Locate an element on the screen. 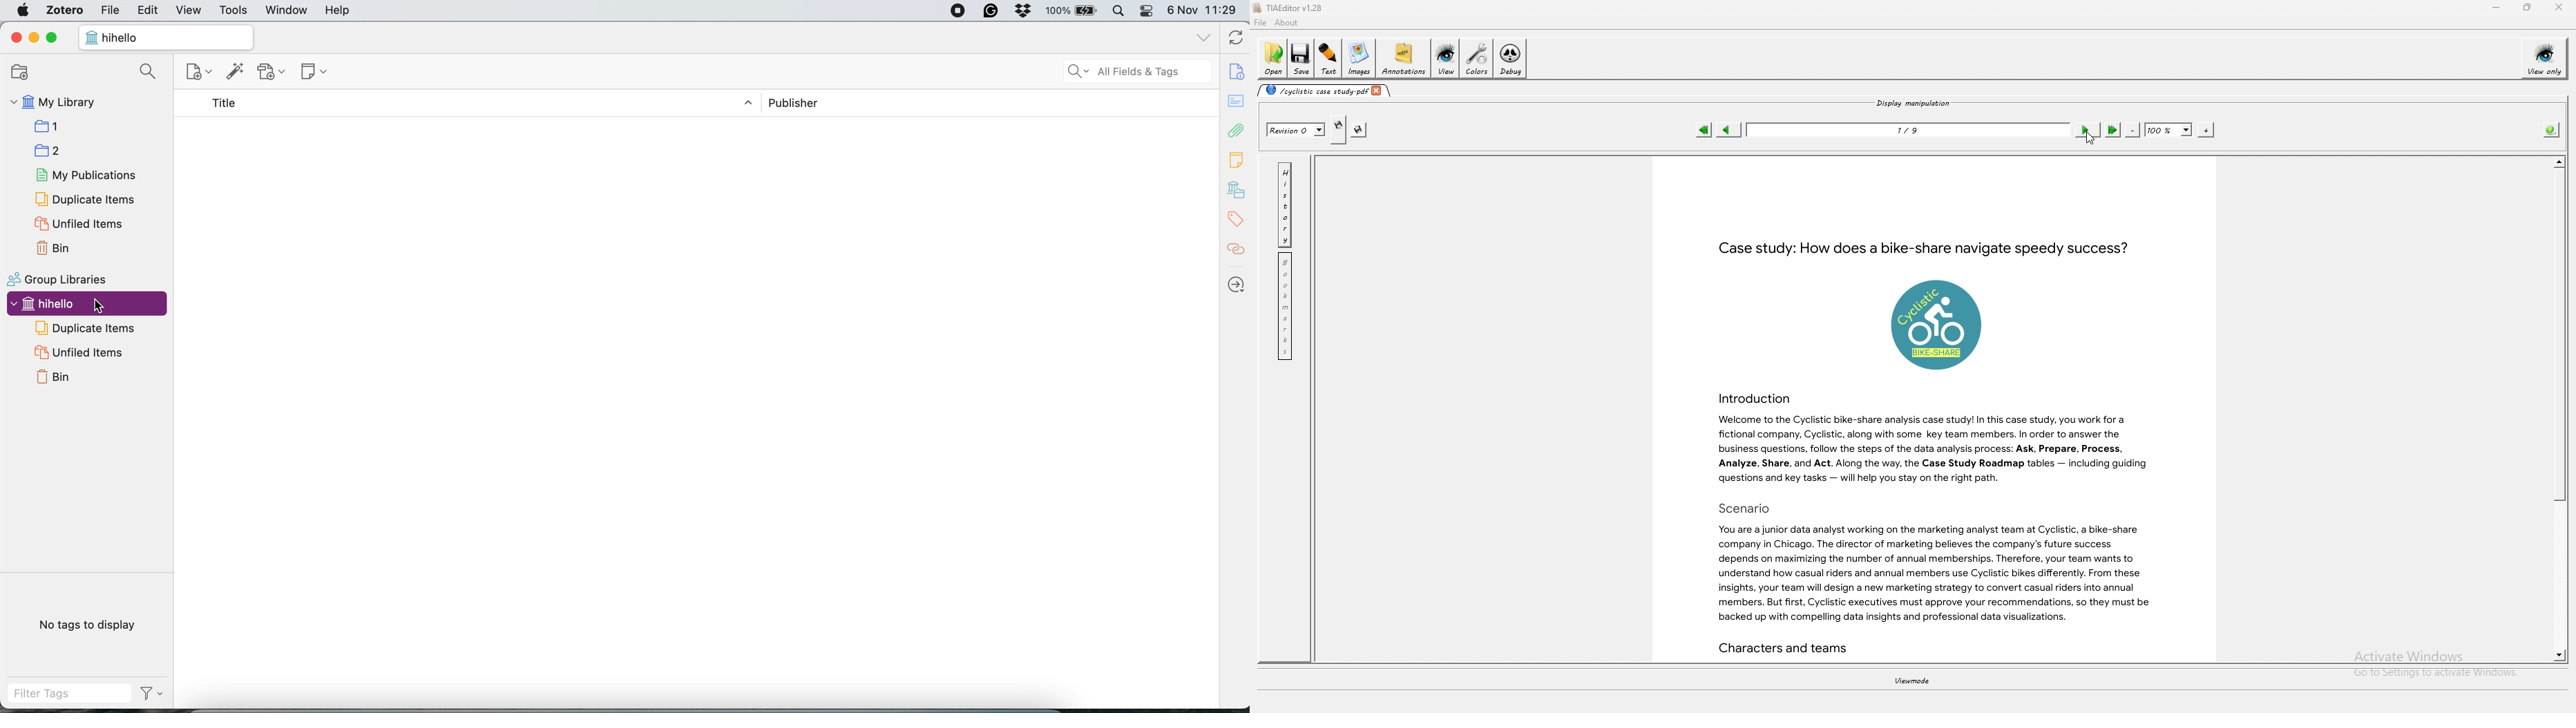 The height and width of the screenshot is (728, 2576). system logo is located at coordinates (25, 12).